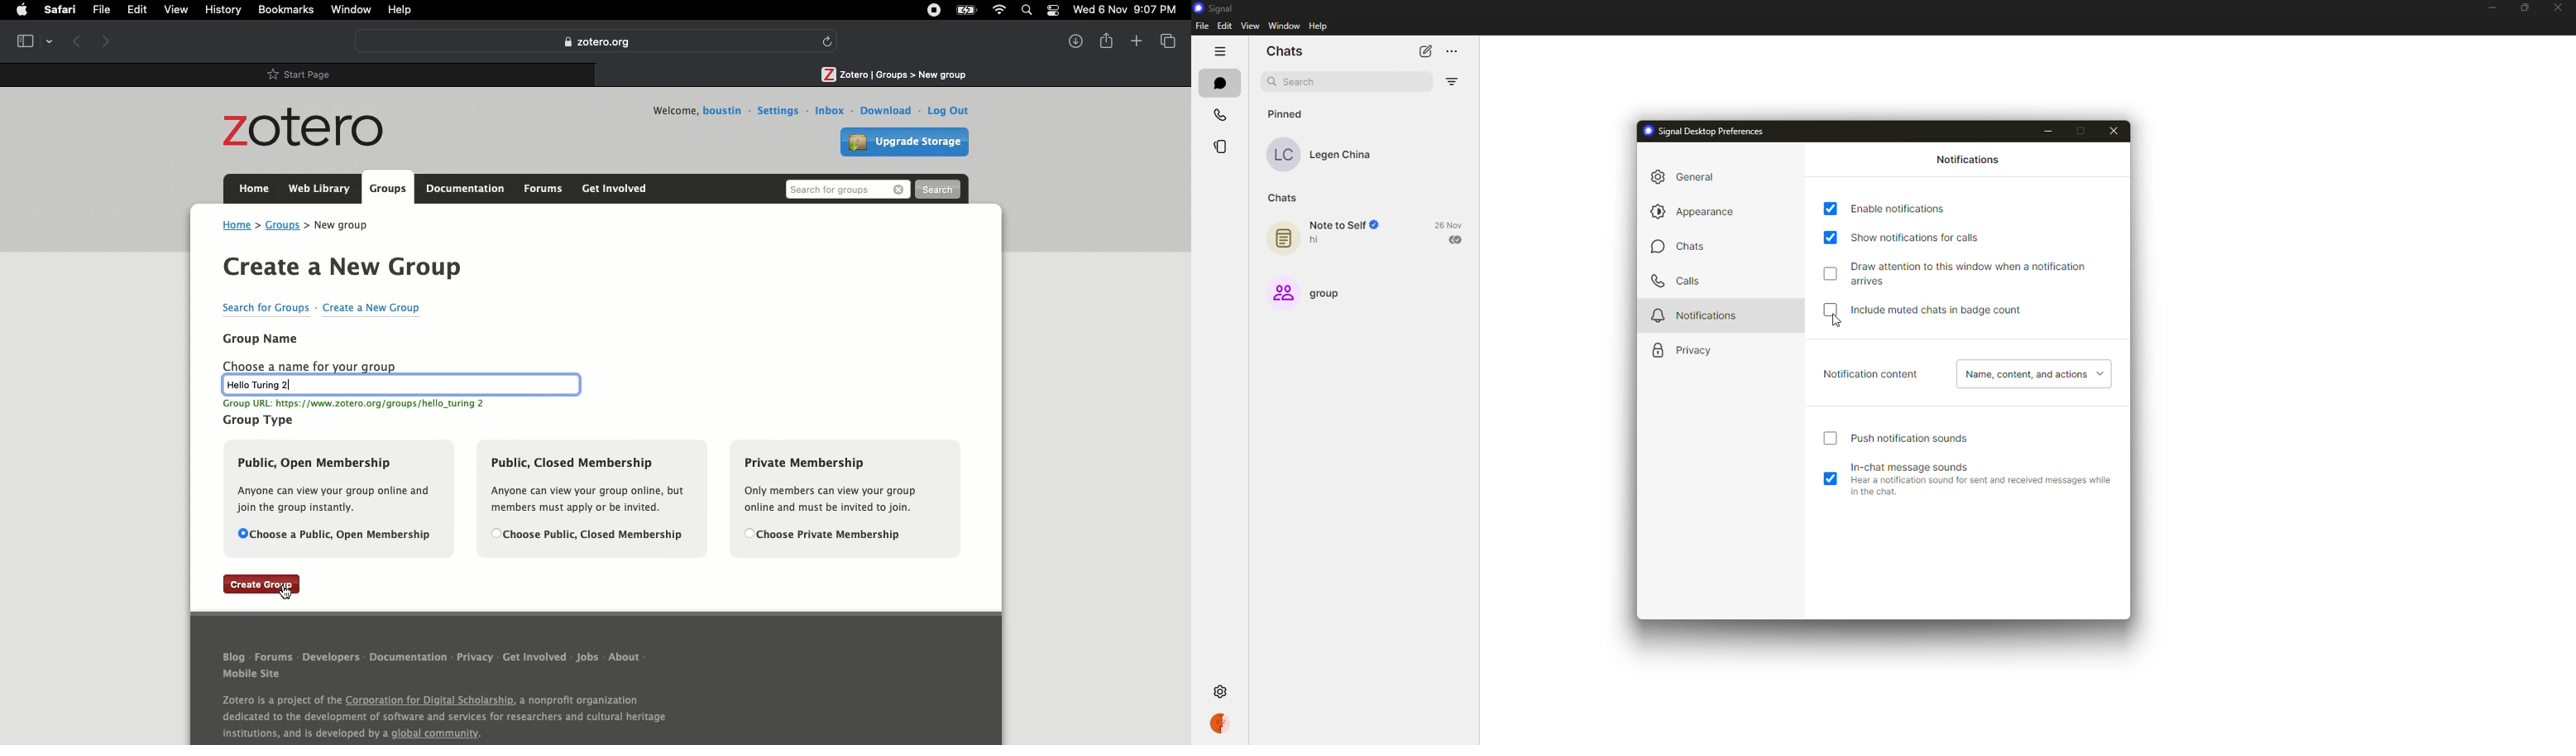  I want to click on show notifications for calls, so click(1927, 237).